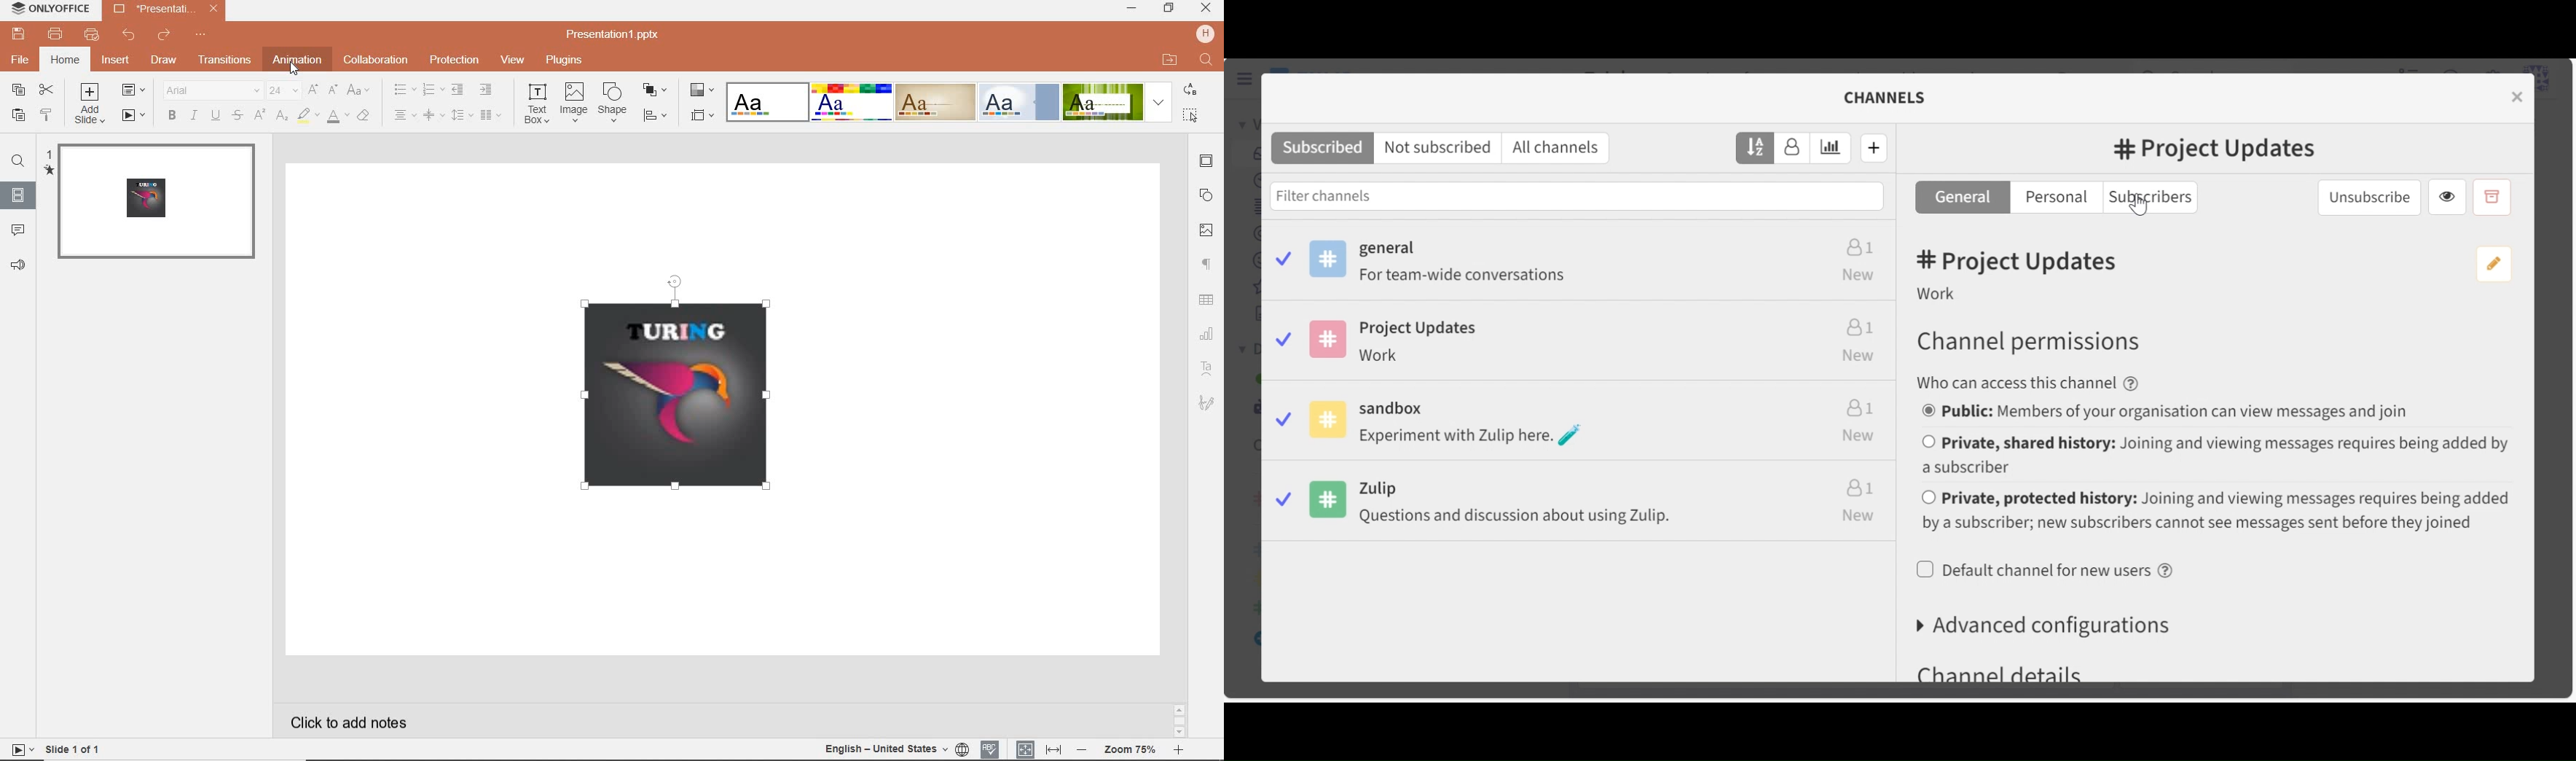 The image size is (2576, 784). I want to click on clear style, so click(366, 117).